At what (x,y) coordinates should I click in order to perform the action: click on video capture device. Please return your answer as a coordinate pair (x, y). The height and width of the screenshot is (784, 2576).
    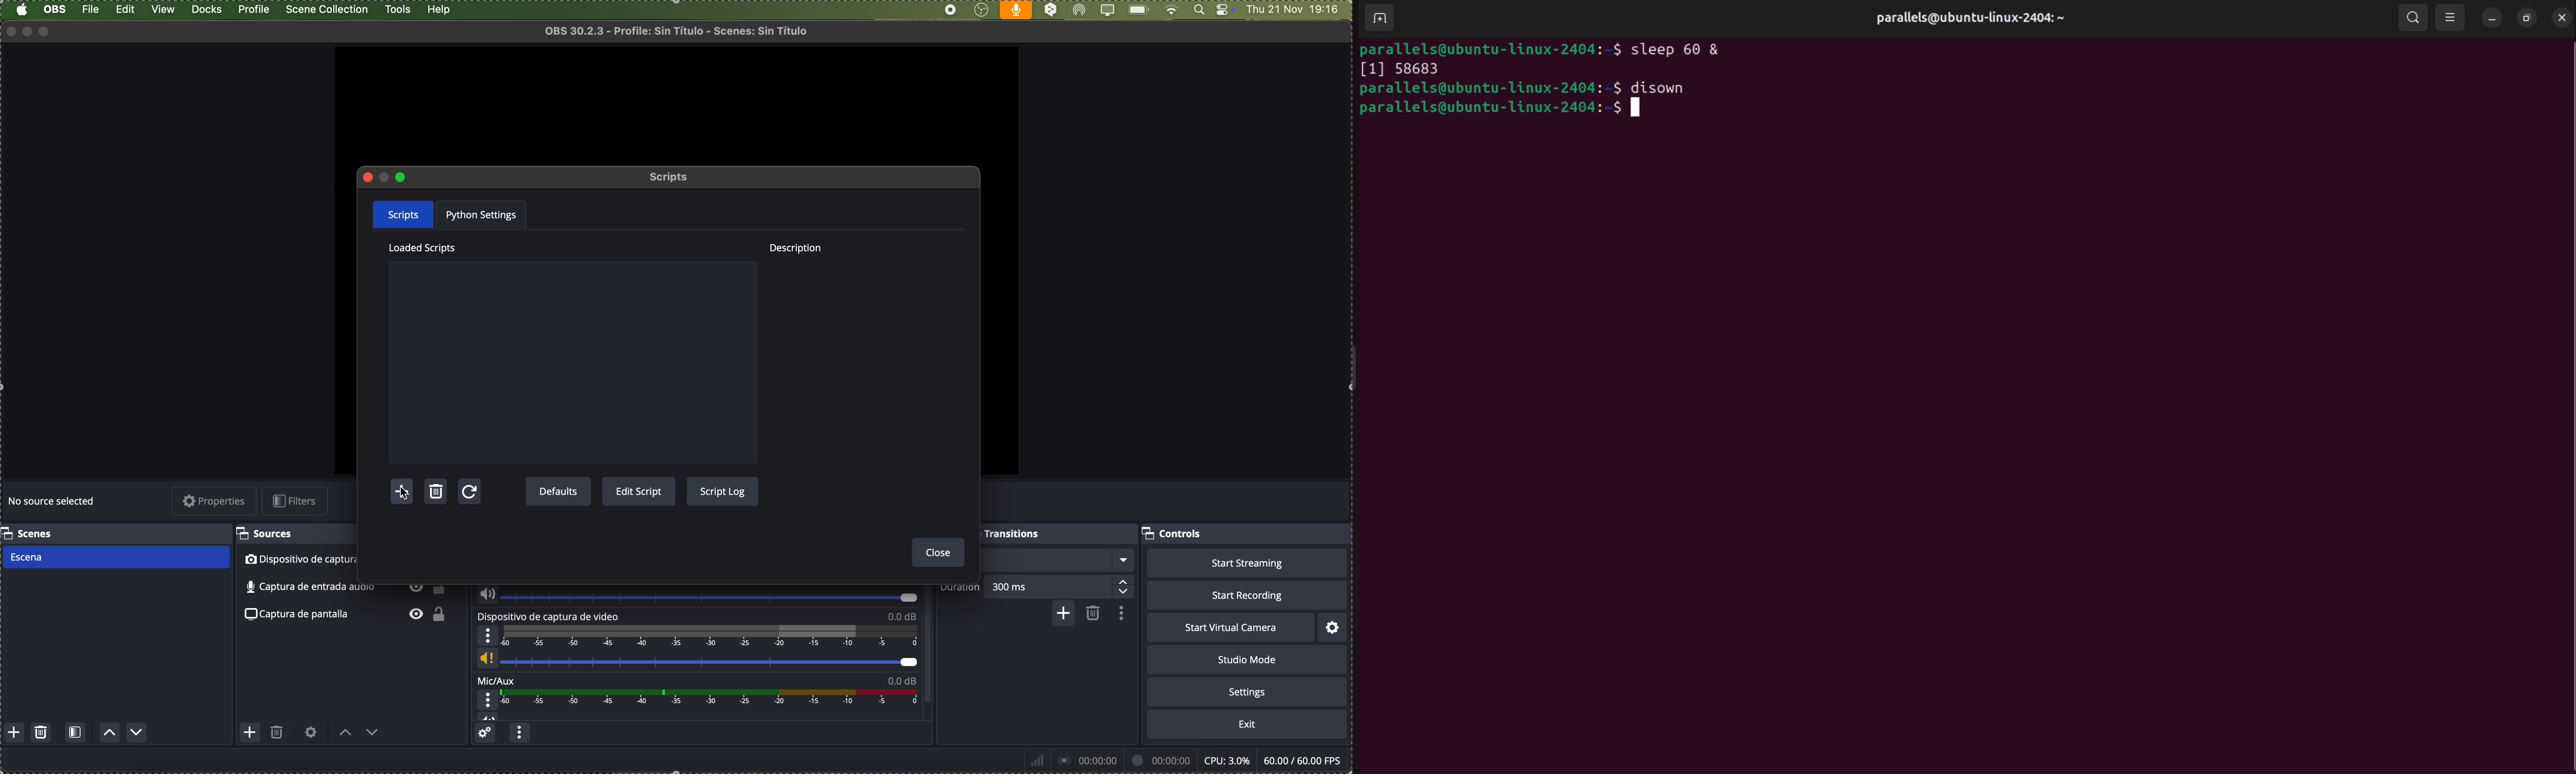
    Looking at the image, I should click on (346, 560).